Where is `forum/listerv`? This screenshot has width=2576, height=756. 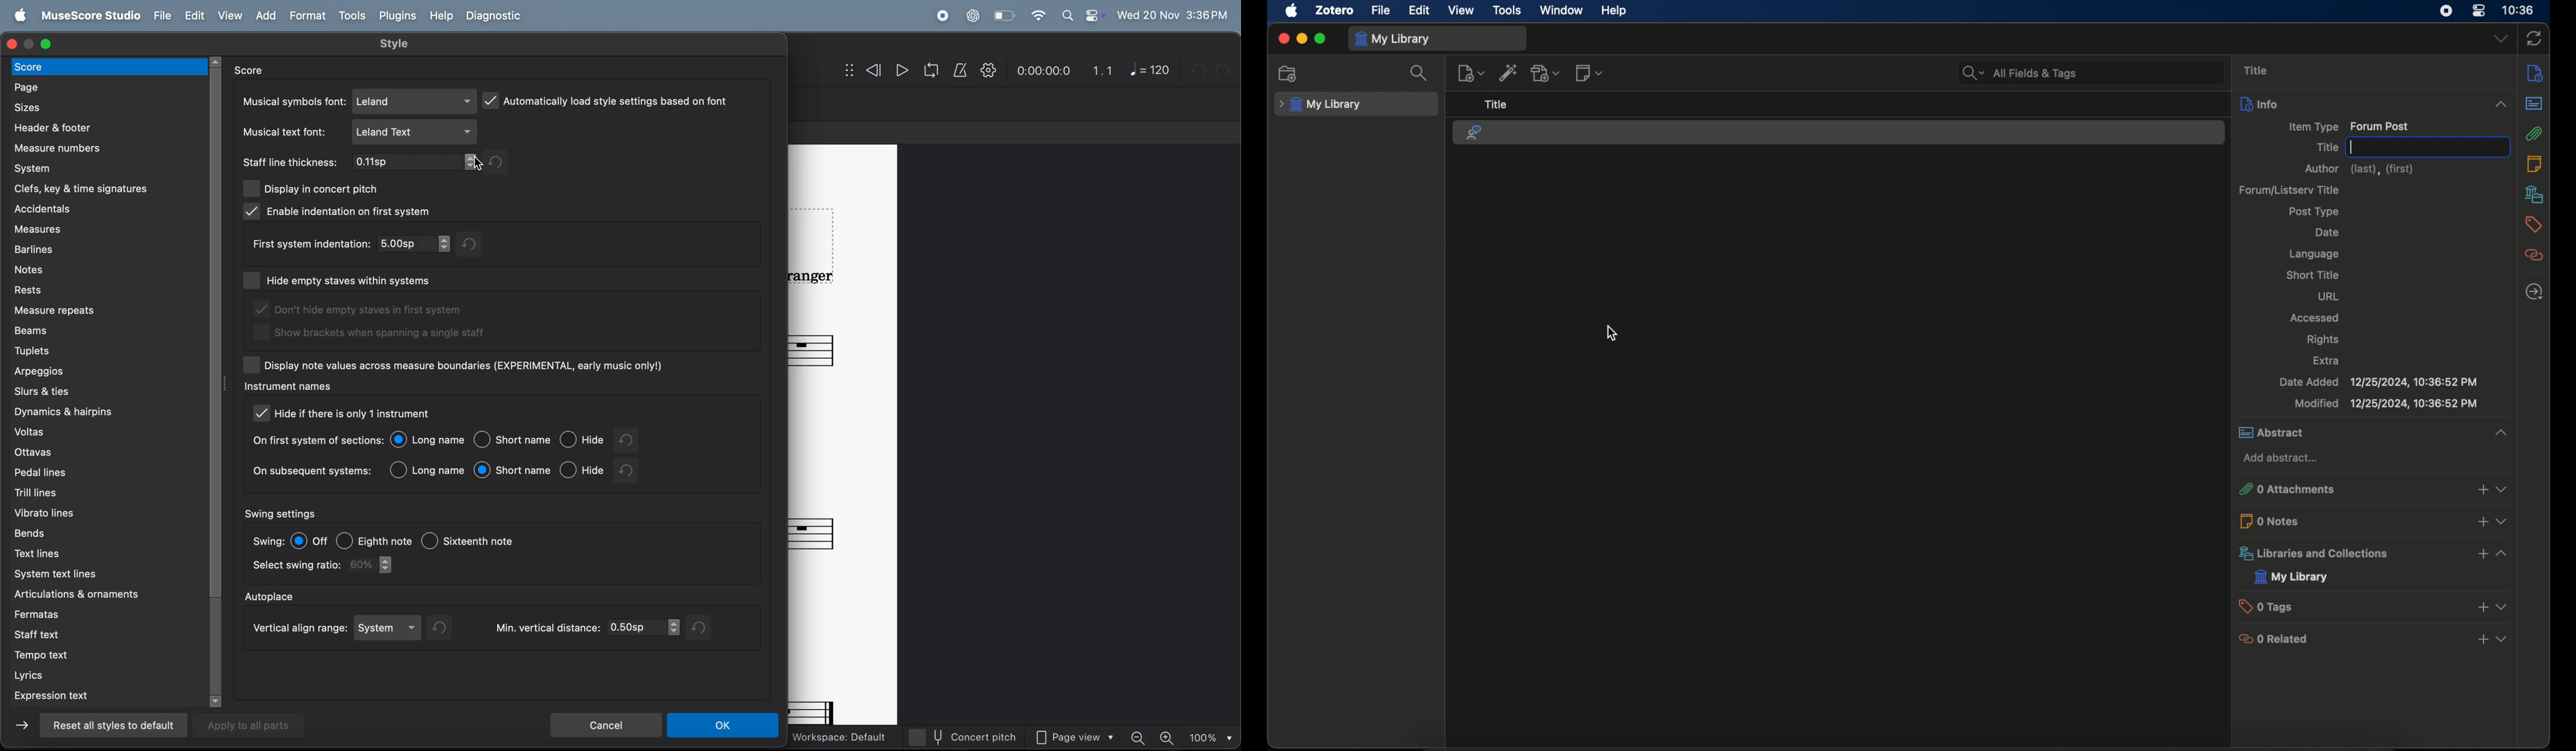 forum/listerv is located at coordinates (2290, 191).